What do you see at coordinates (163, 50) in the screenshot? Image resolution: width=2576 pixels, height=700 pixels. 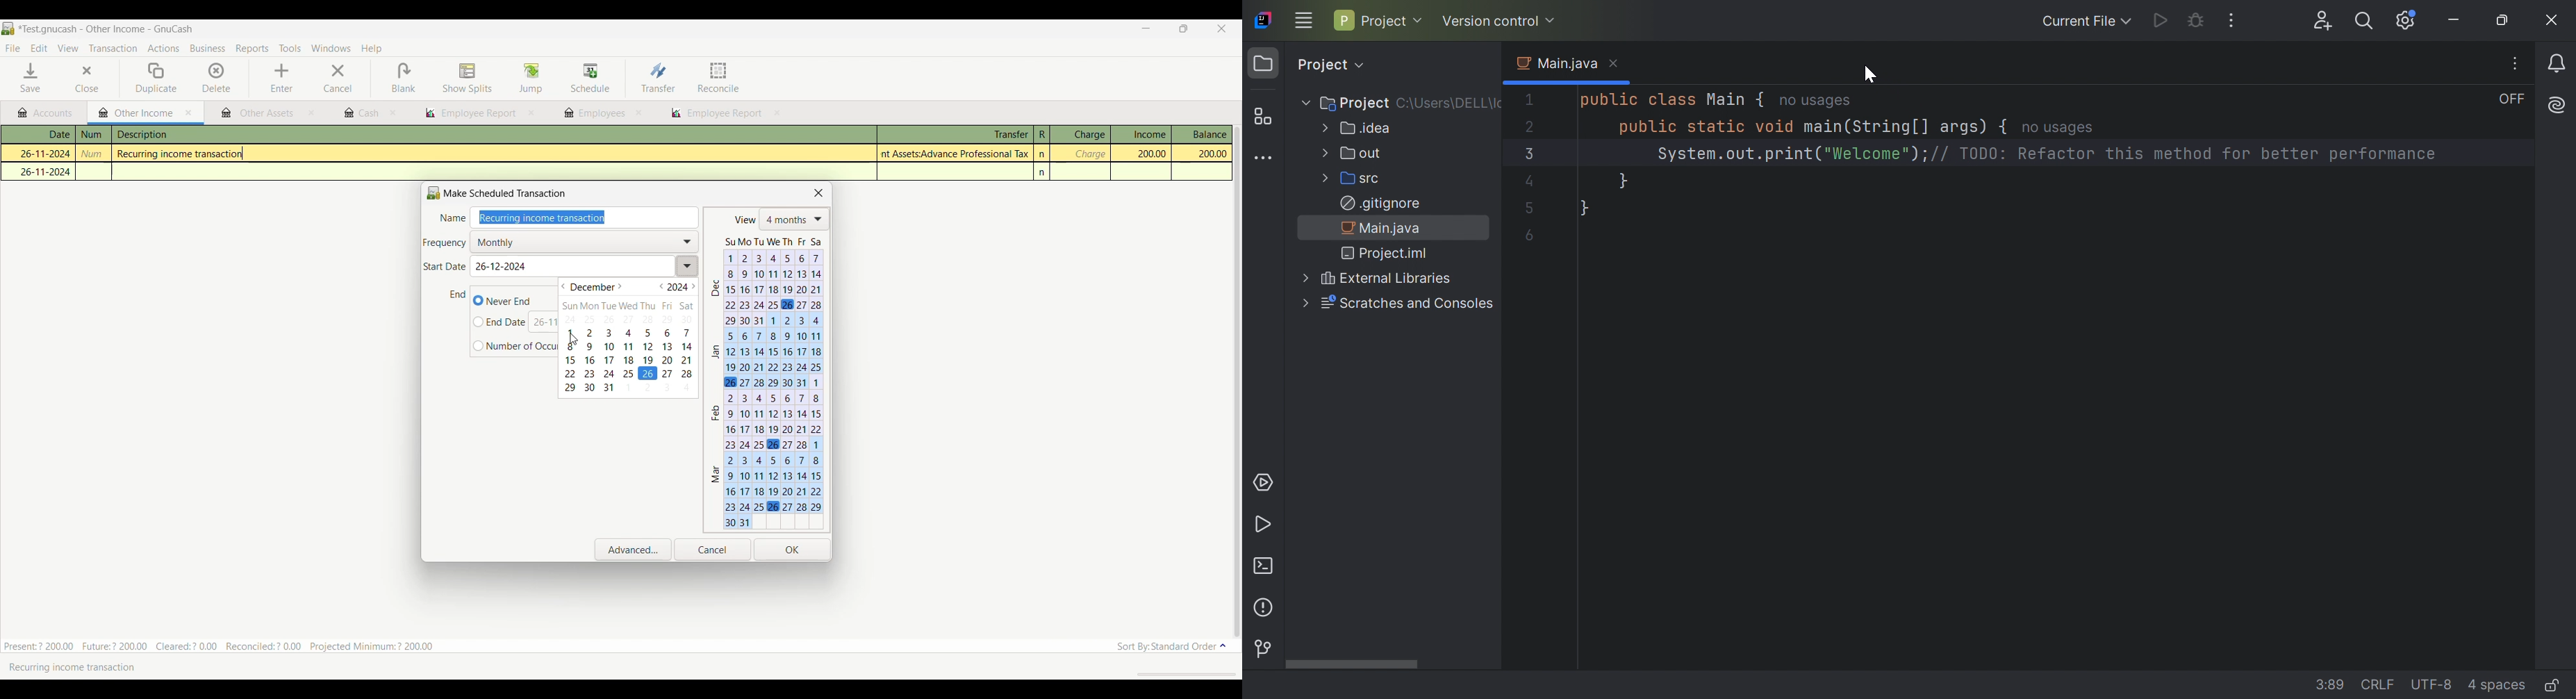 I see `Actions menu` at bounding box center [163, 50].